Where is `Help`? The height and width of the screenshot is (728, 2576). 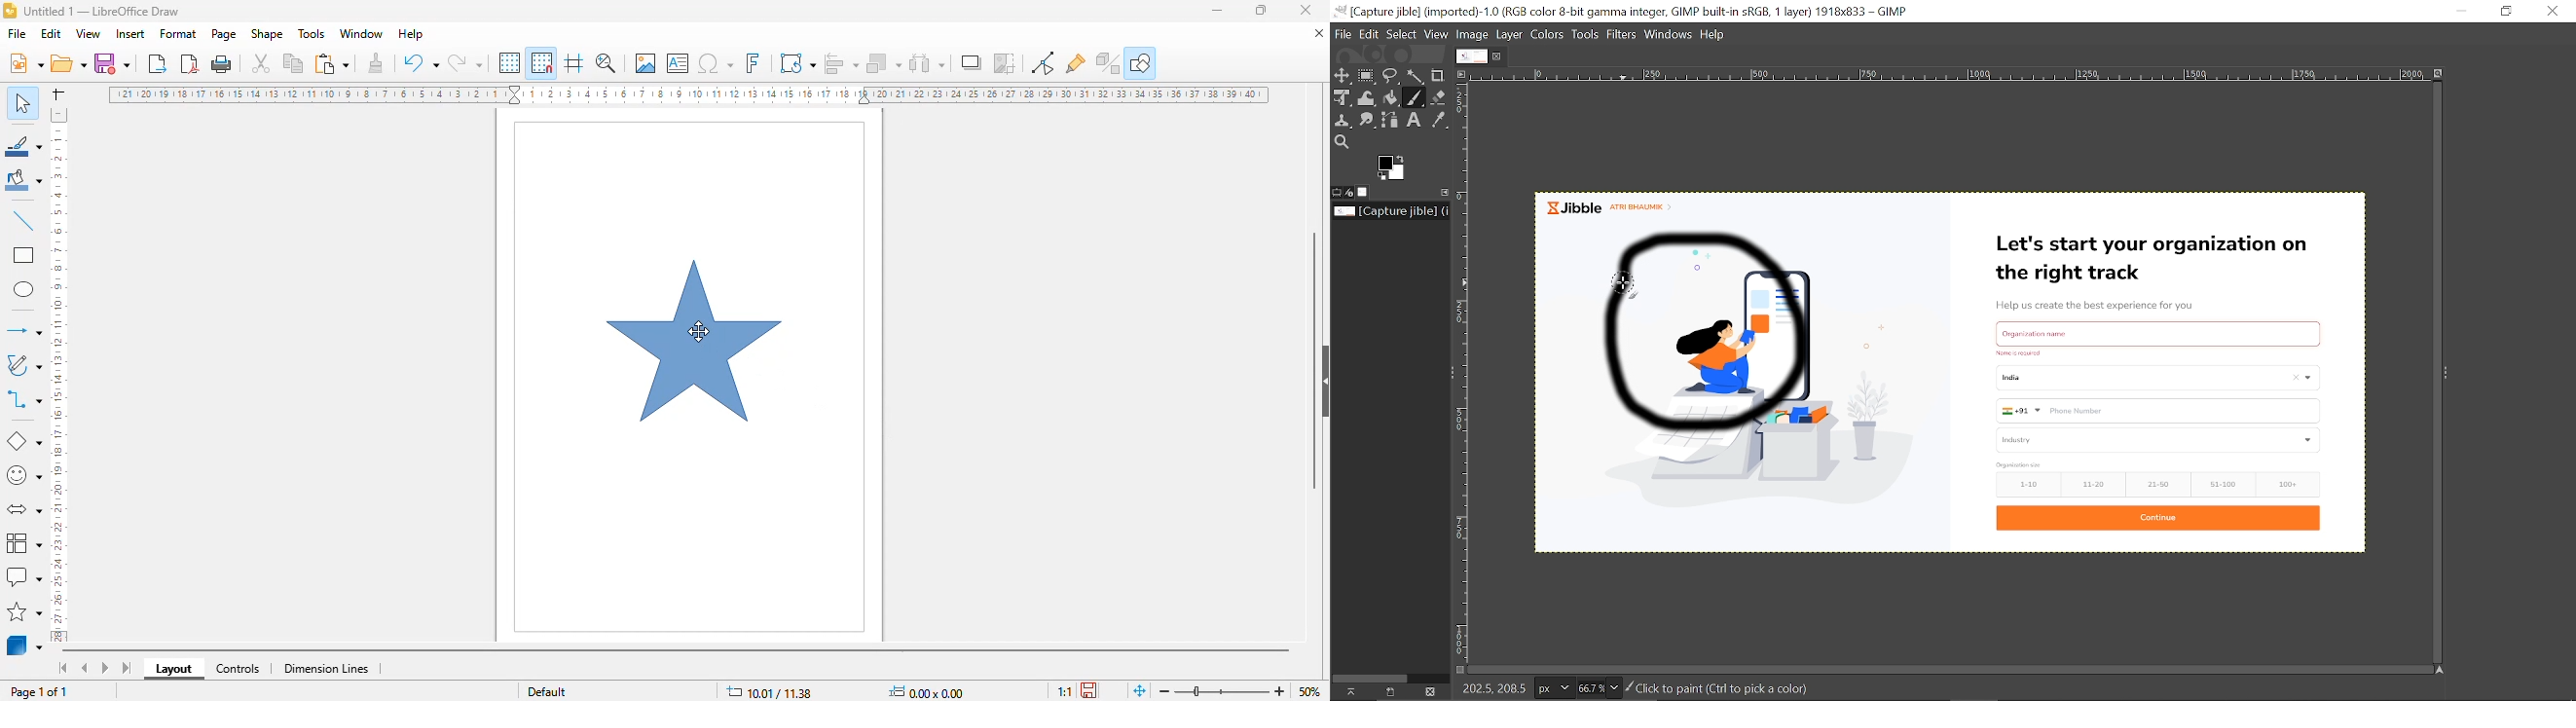 Help is located at coordinates (1714, 35).